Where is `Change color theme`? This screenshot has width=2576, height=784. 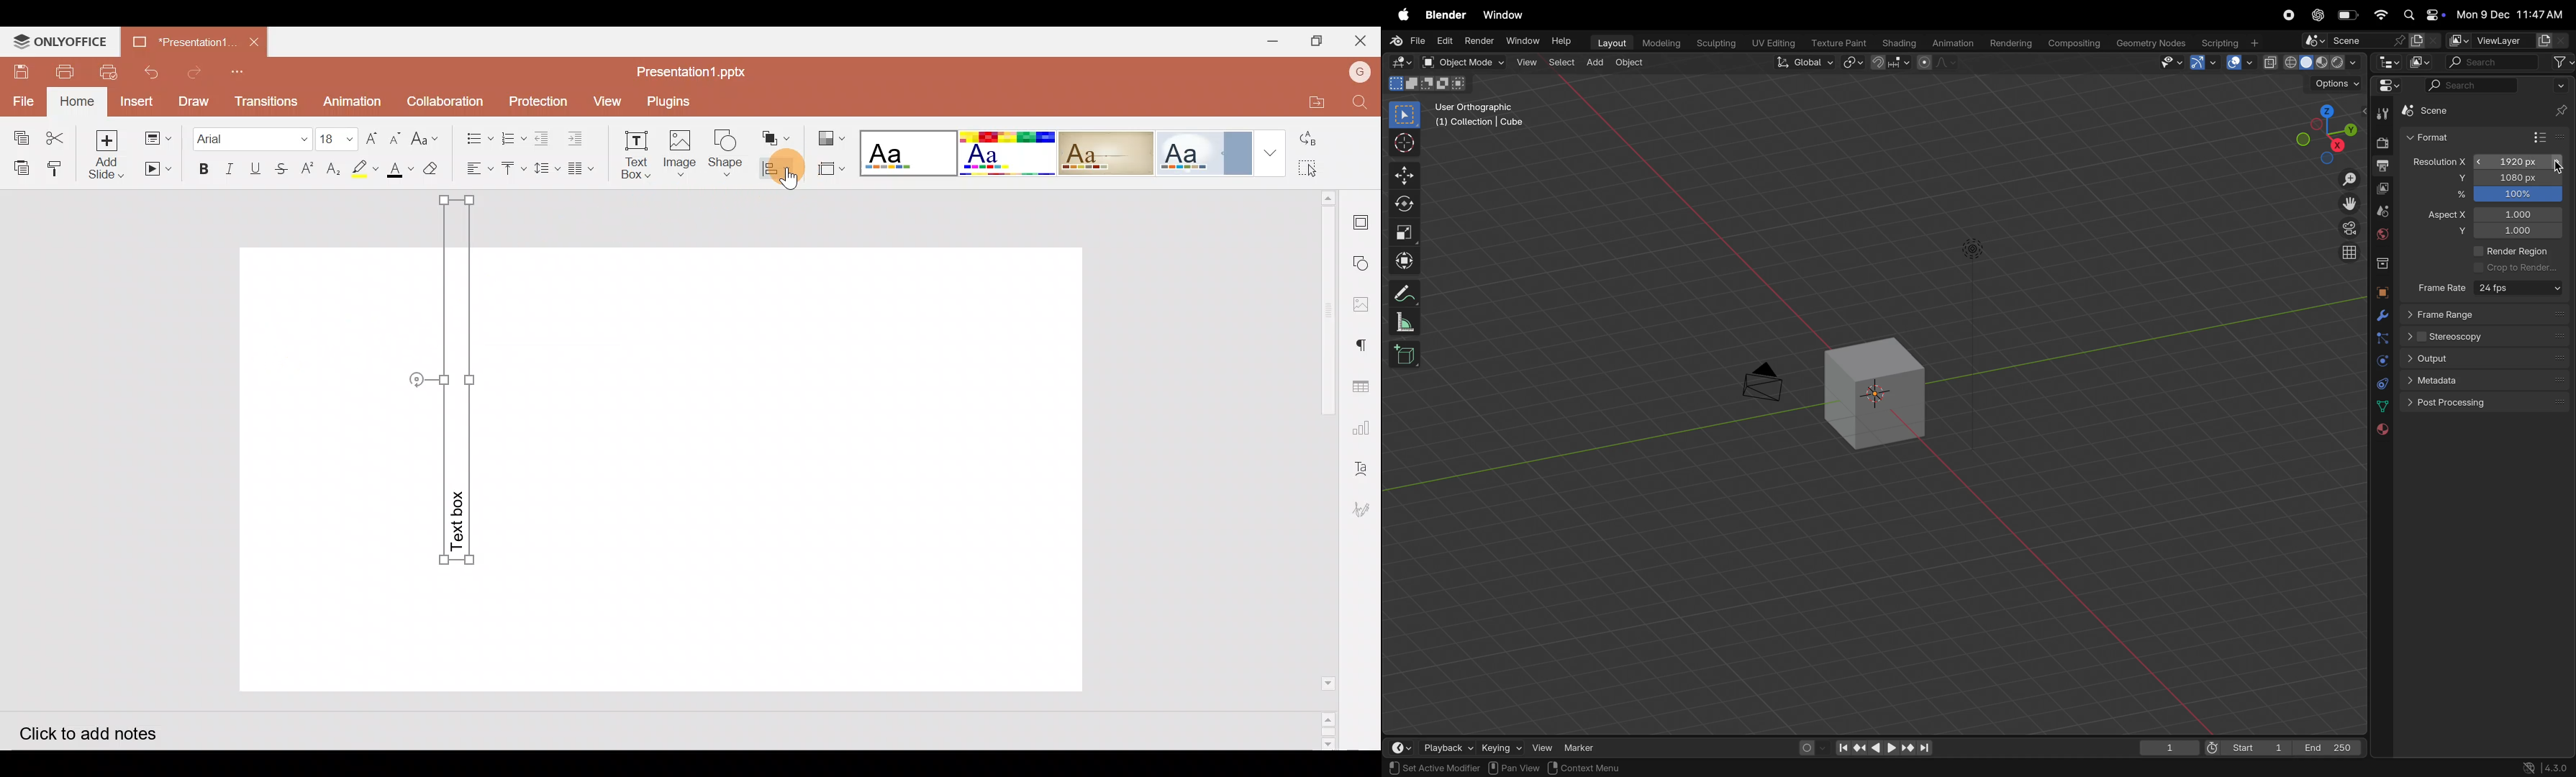 Change color theme is located at coordinates (830, 137).